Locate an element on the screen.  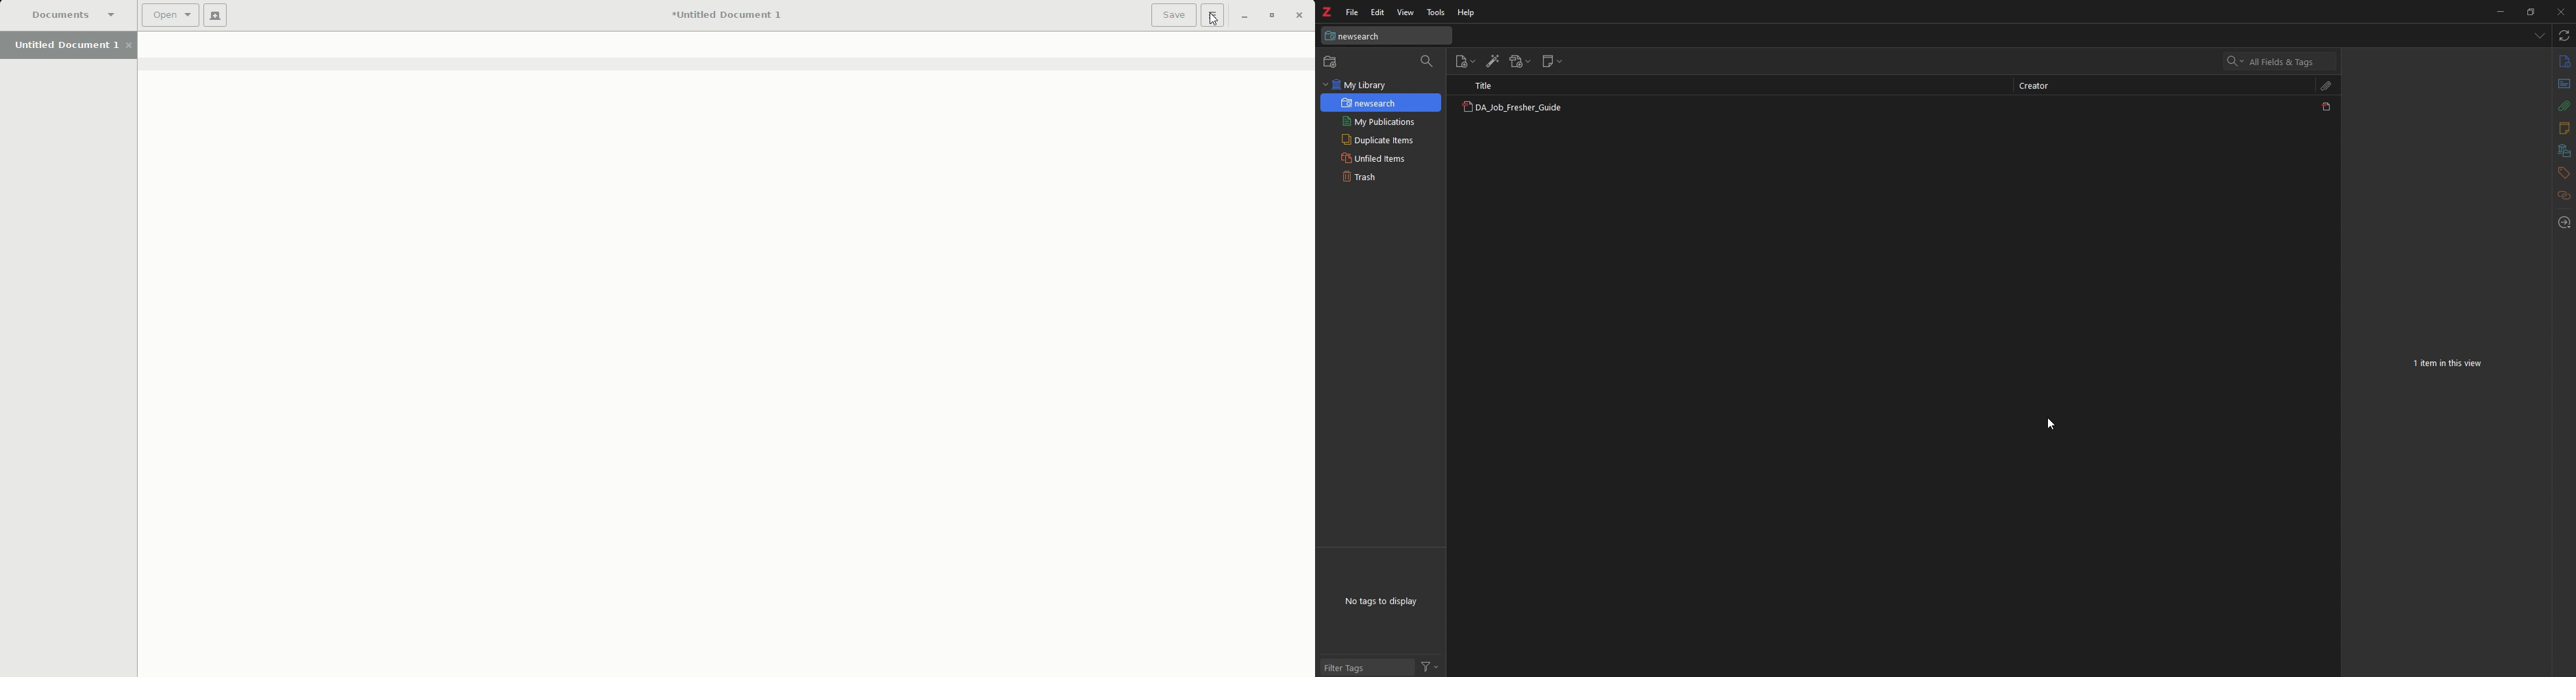
list all items is located at coordinates (2540, 35).